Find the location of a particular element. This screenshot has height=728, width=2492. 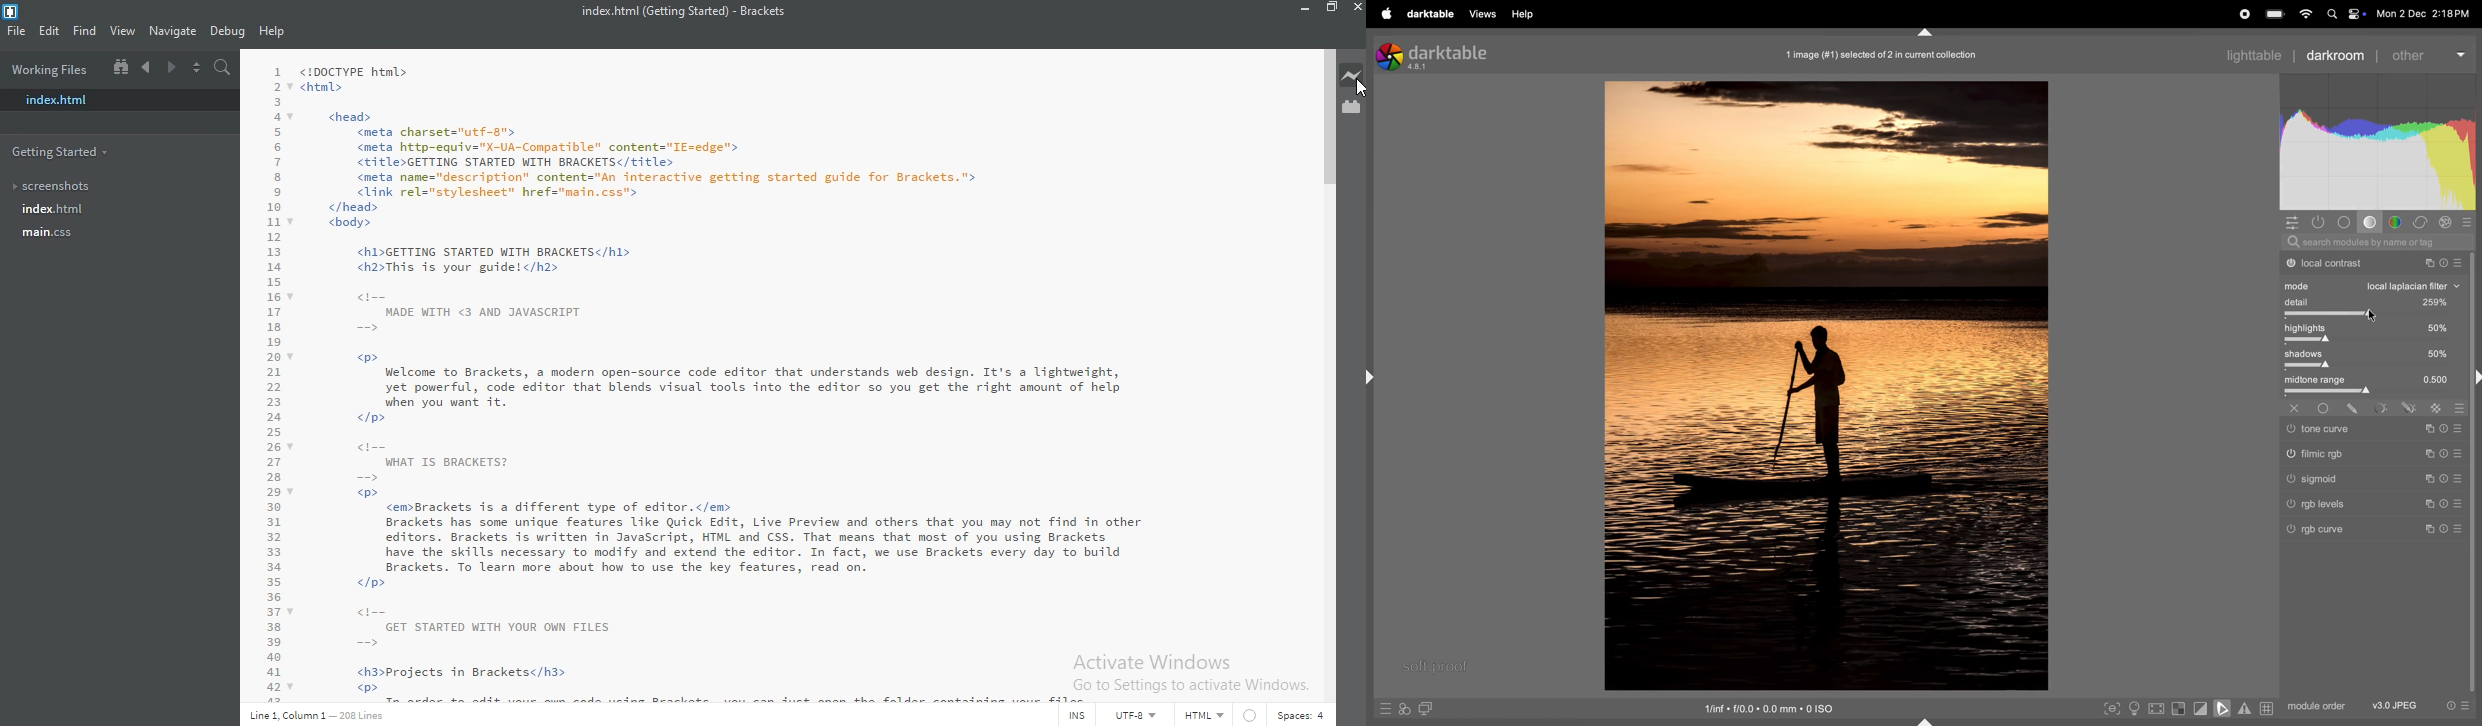

sign is located at coordinates (2470, 222).